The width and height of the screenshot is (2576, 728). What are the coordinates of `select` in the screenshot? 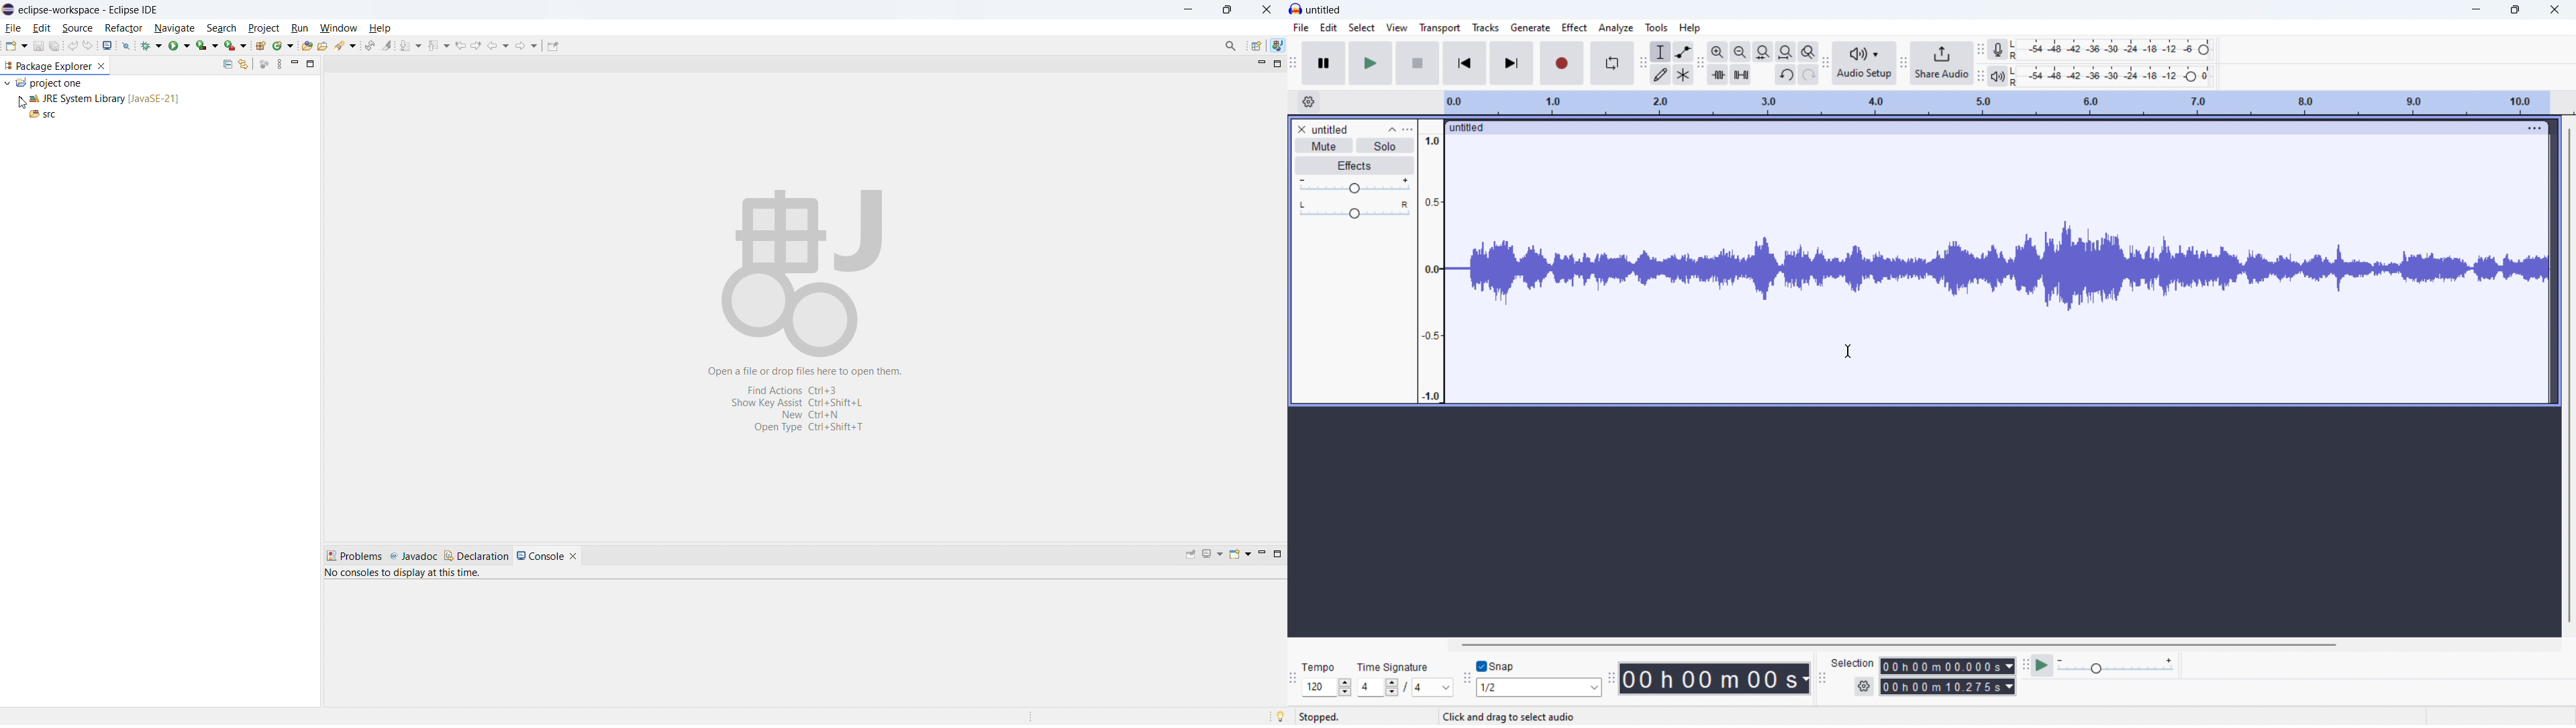 It's located at (1361, 27).